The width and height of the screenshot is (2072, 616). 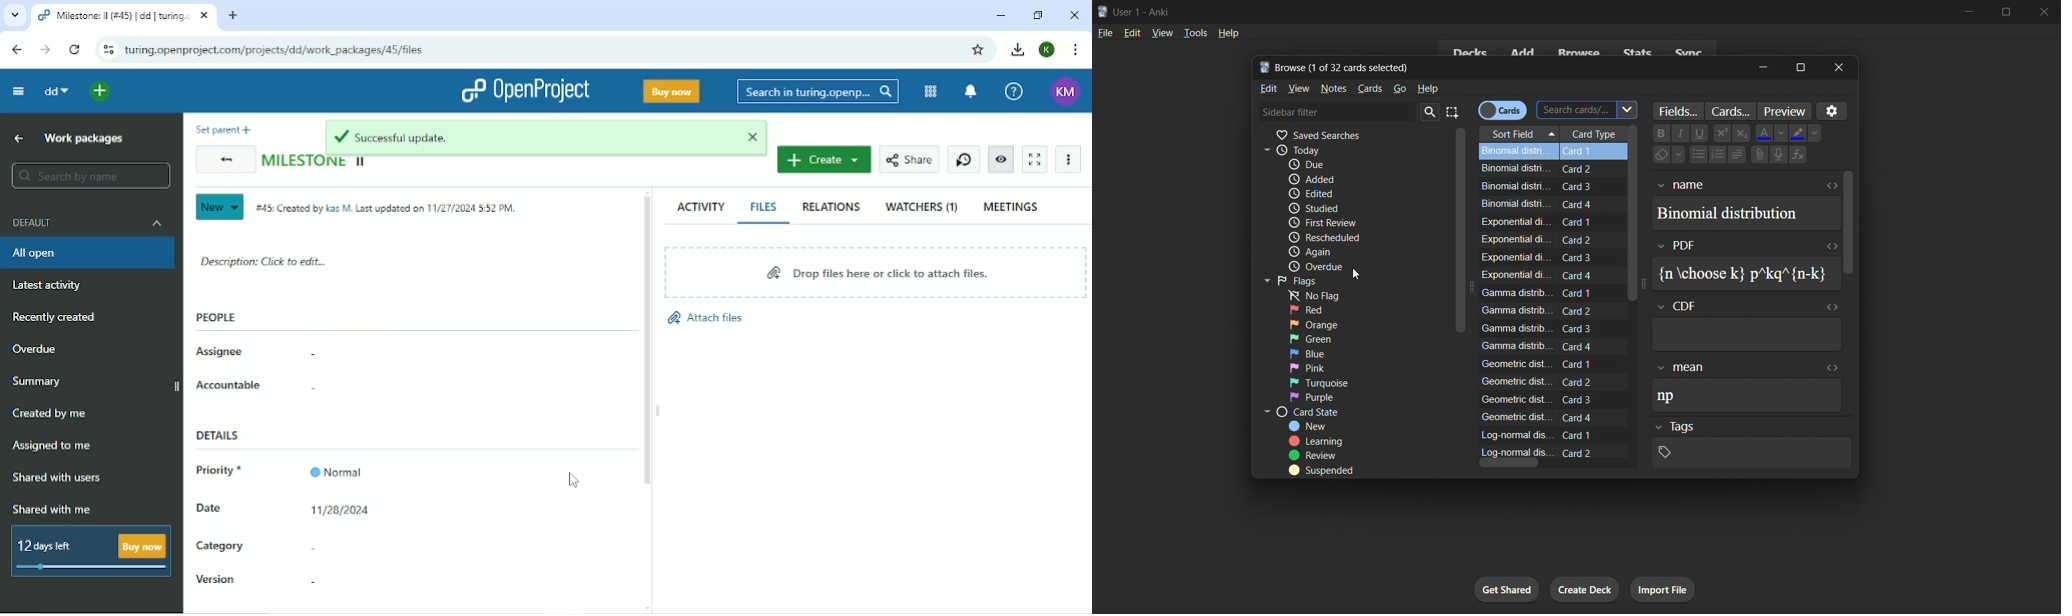 What do you see at coordinates (1312, 455) in the screenshot?
I see `review ` at bounding box center [1312, 455].